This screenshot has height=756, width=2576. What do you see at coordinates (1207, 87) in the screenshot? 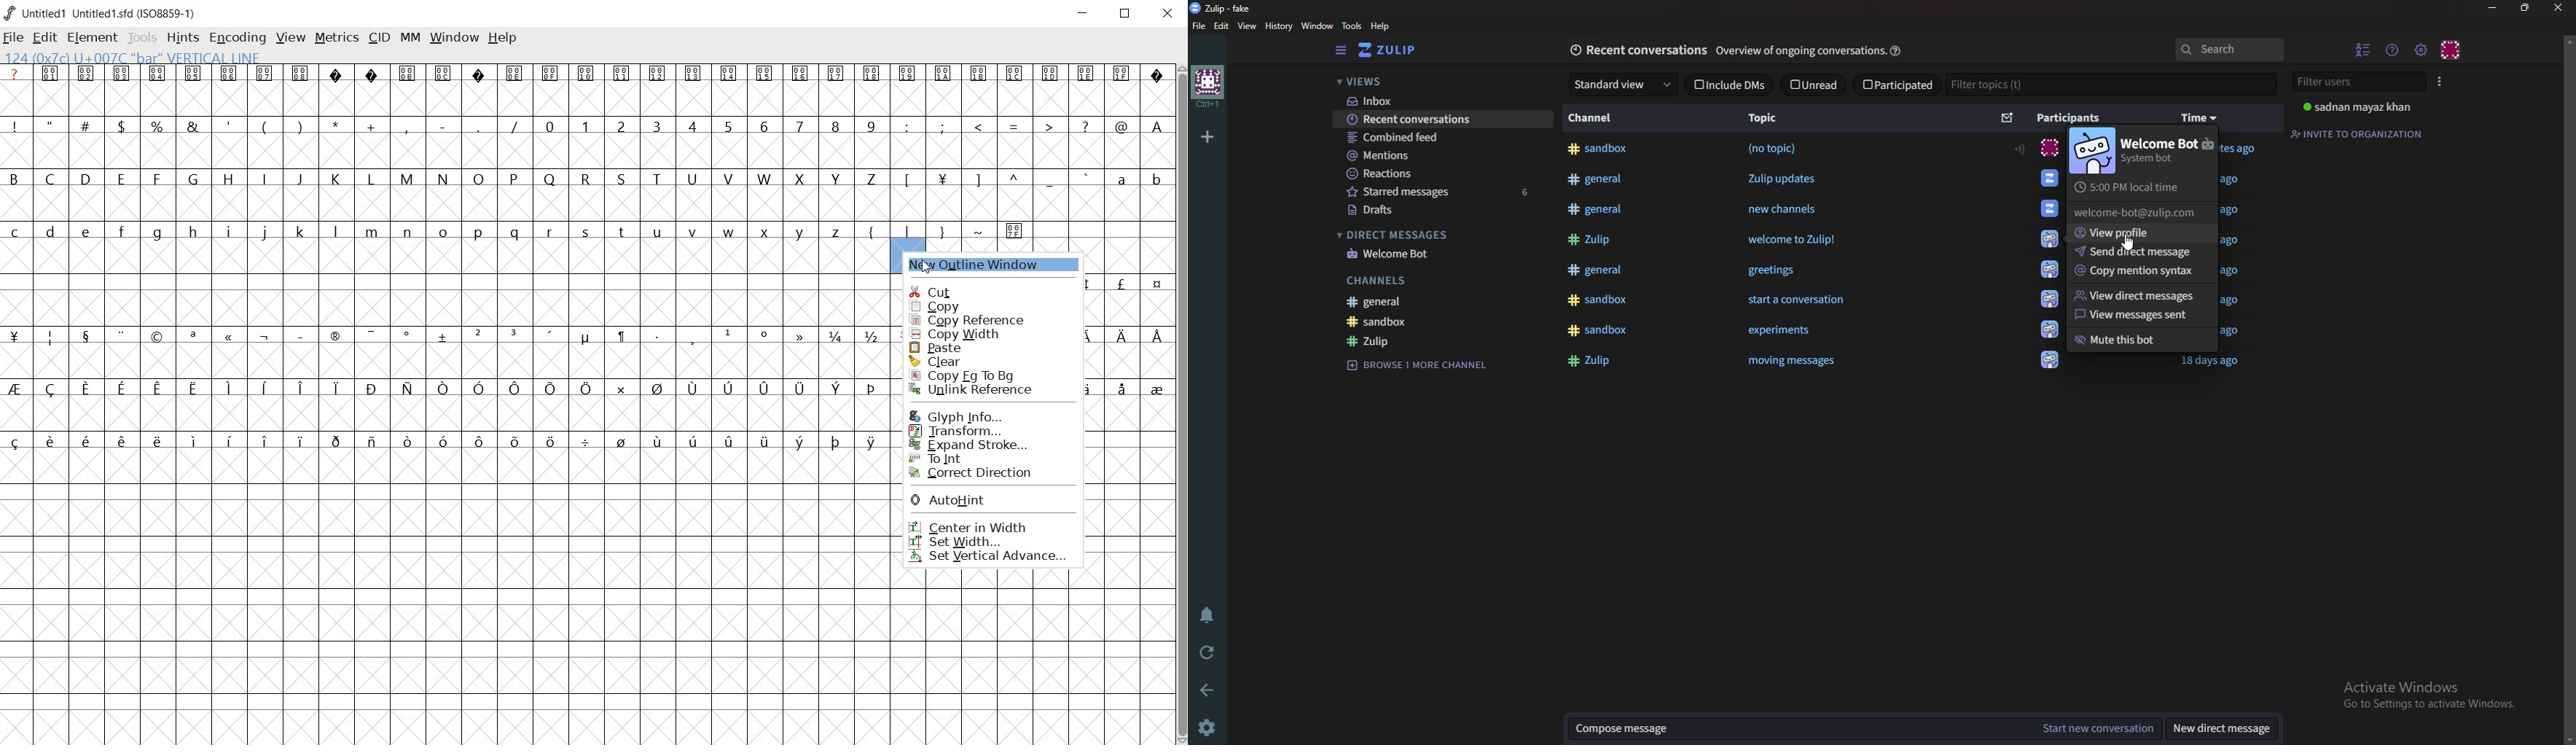
I see `home` at bounding box center [1207, 87].